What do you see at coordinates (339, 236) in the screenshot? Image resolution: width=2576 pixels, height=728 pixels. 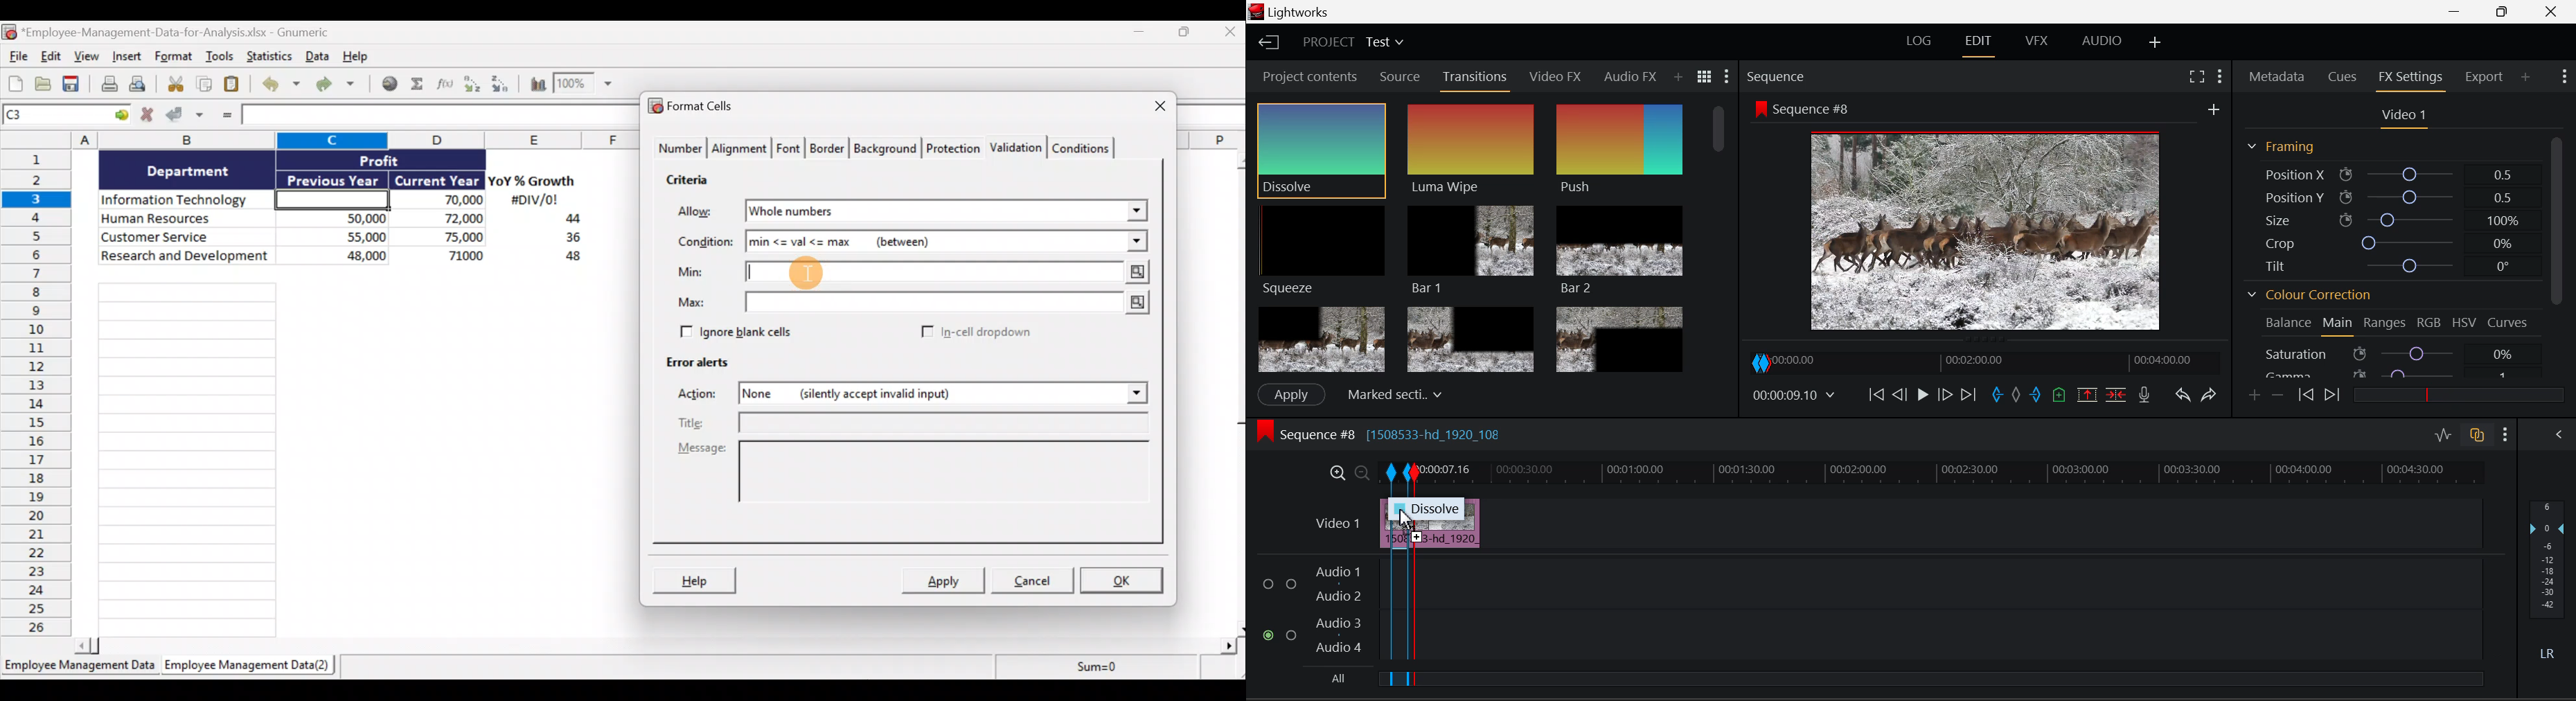 I see `55,000` at bounding box center [339, 236].